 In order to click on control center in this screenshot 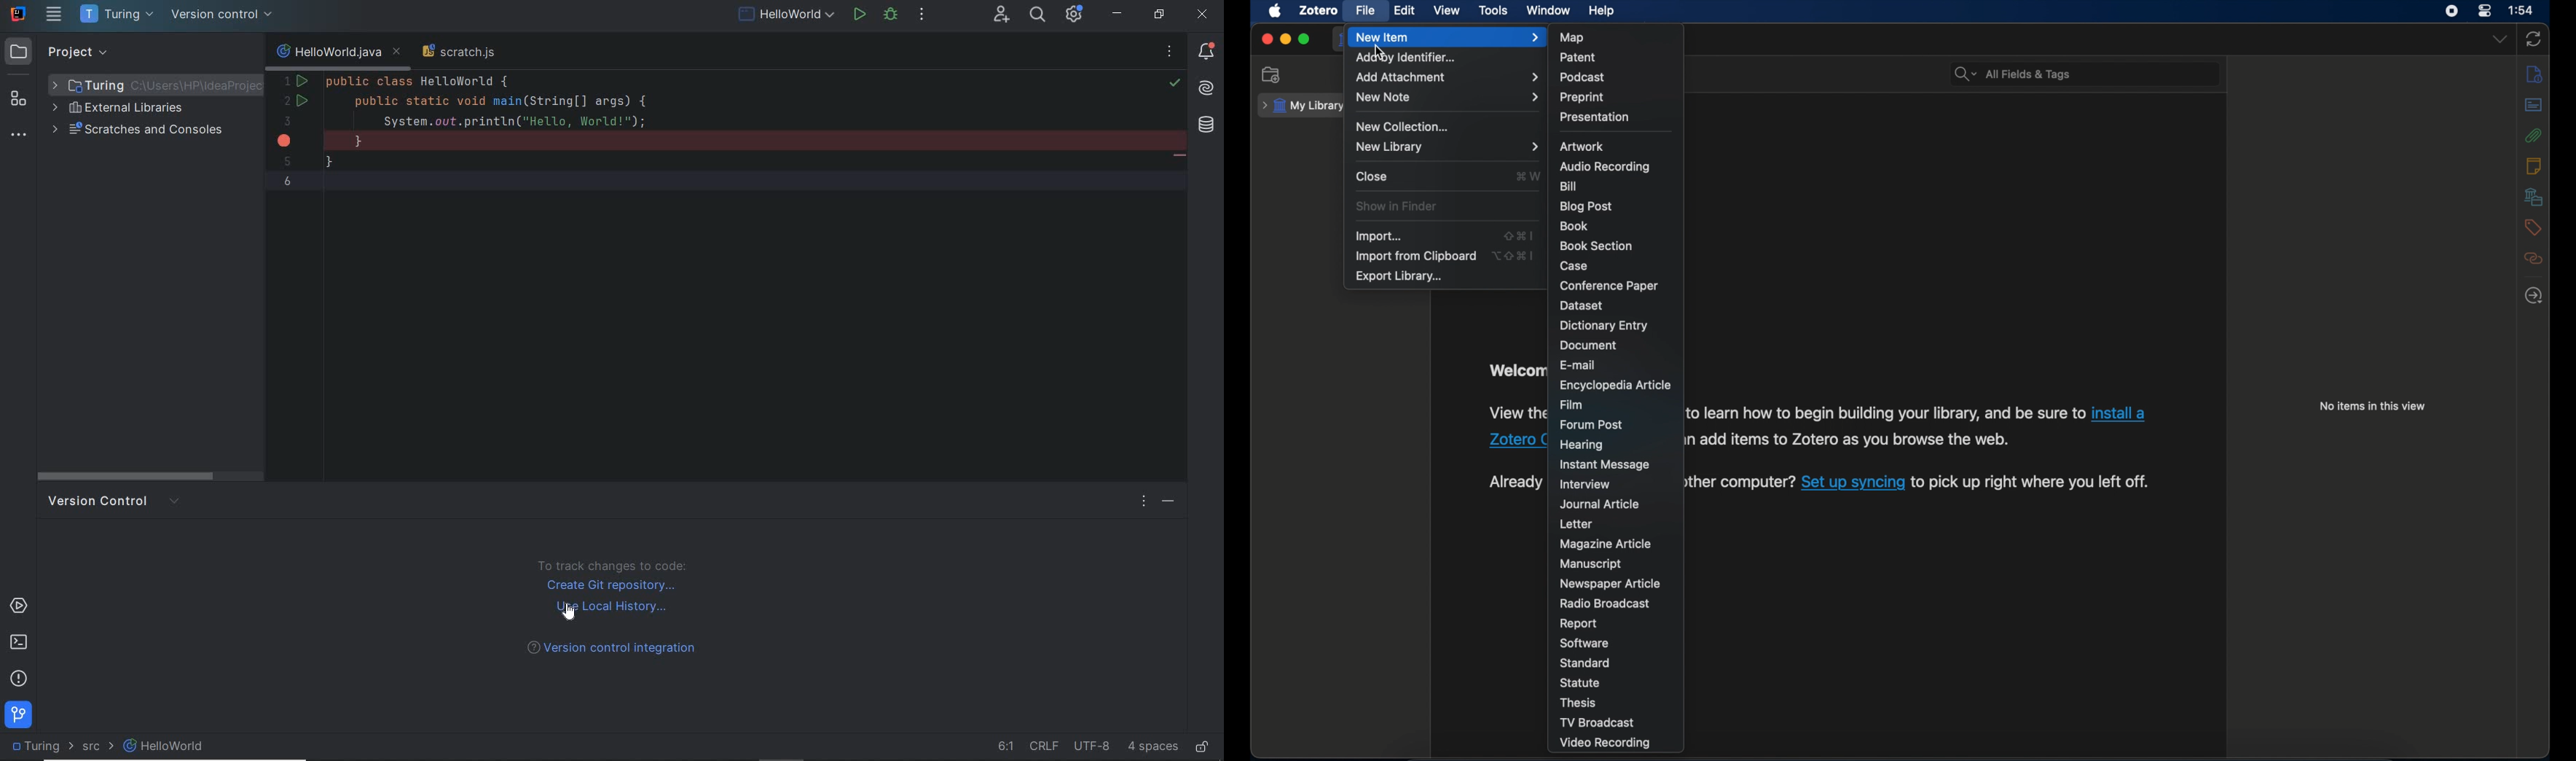, I will do `click(2484, 11)`.